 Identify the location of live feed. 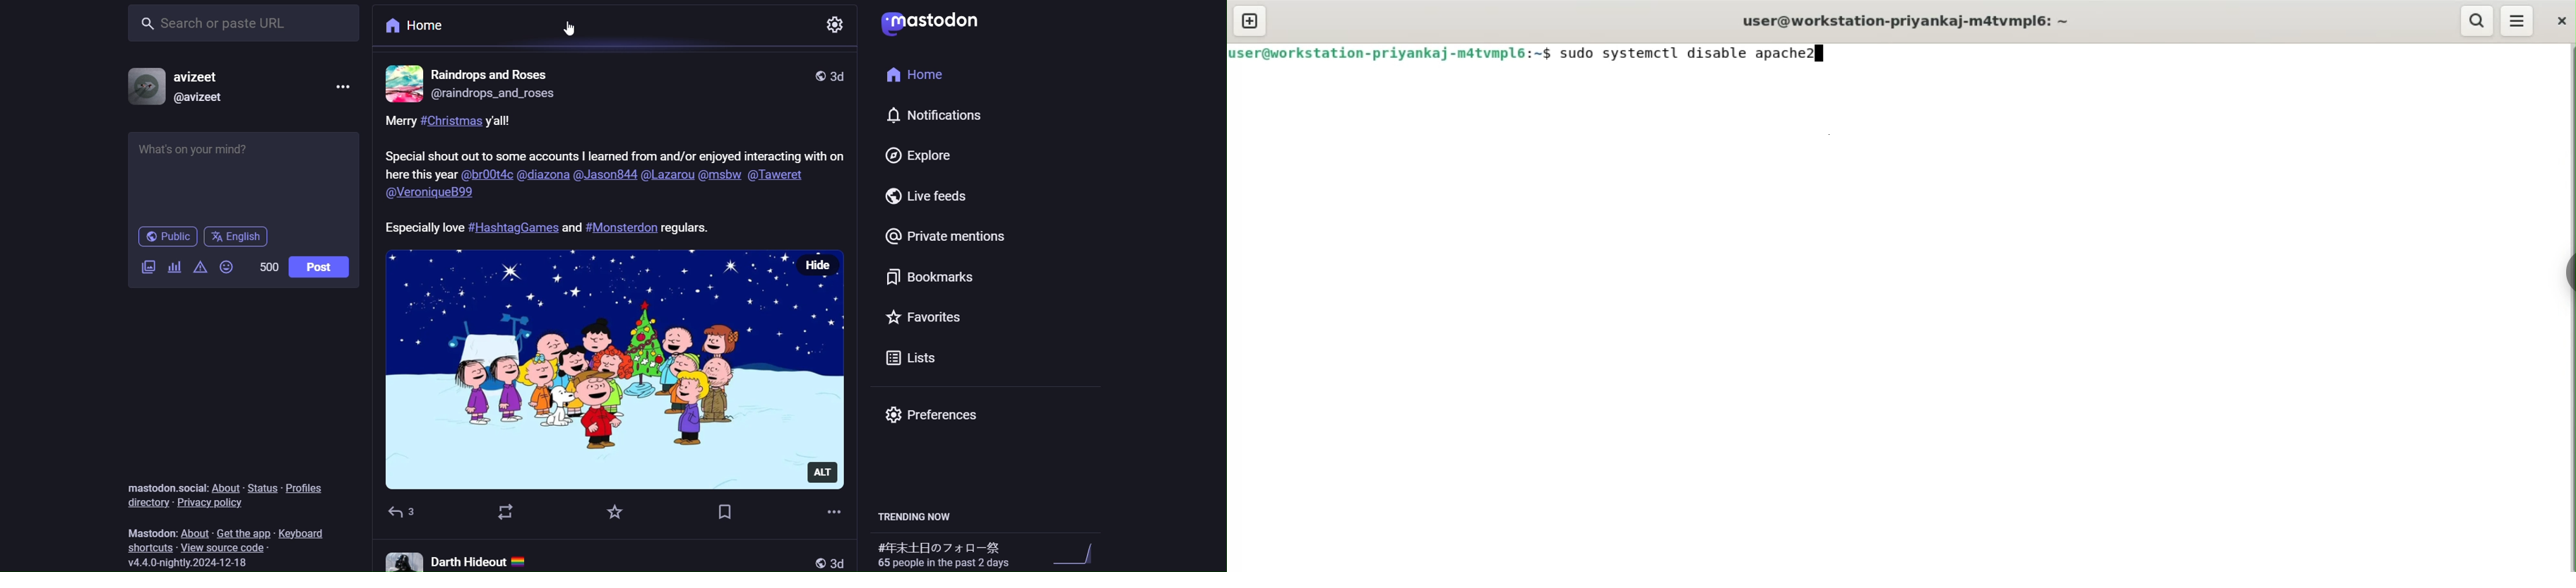
(928, 197).